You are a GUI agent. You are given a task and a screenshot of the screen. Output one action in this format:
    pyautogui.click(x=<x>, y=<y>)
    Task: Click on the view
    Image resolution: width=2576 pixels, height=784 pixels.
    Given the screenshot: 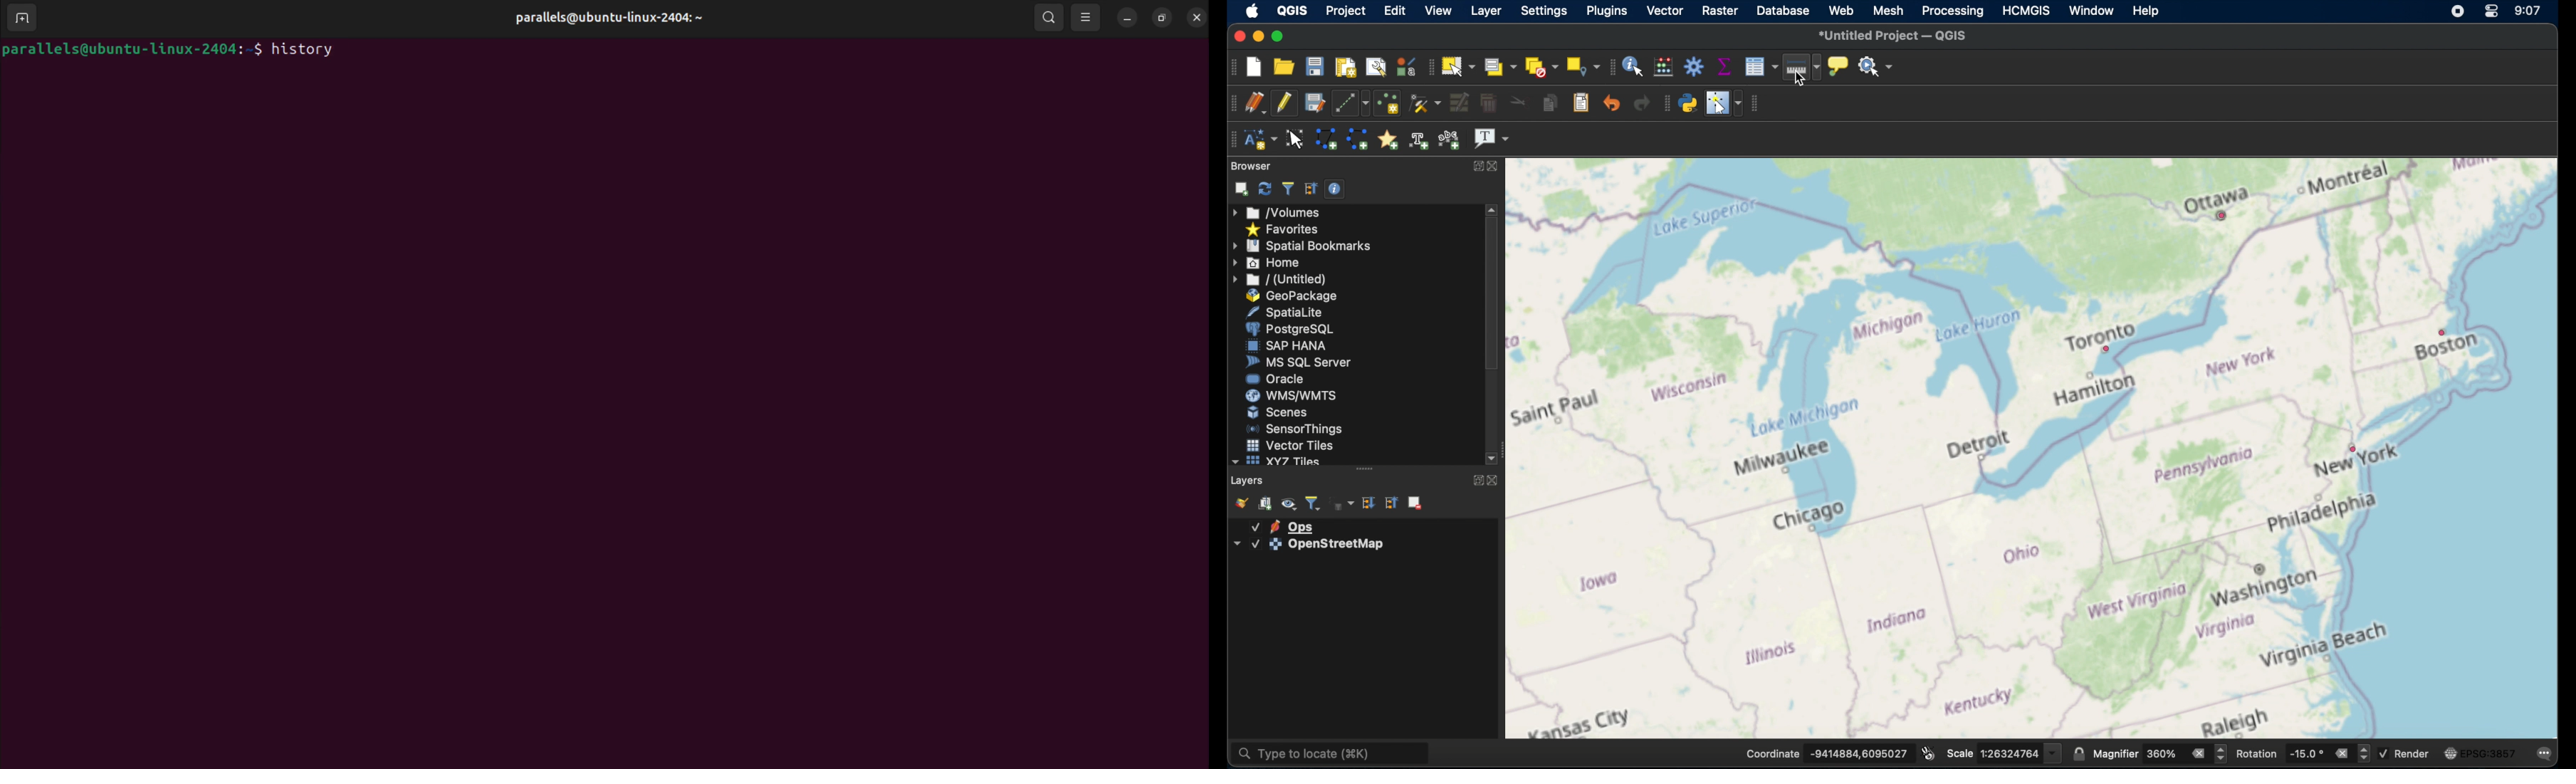 What is the action you would take?
    pyautogui.click(x=1437, y=11)
    